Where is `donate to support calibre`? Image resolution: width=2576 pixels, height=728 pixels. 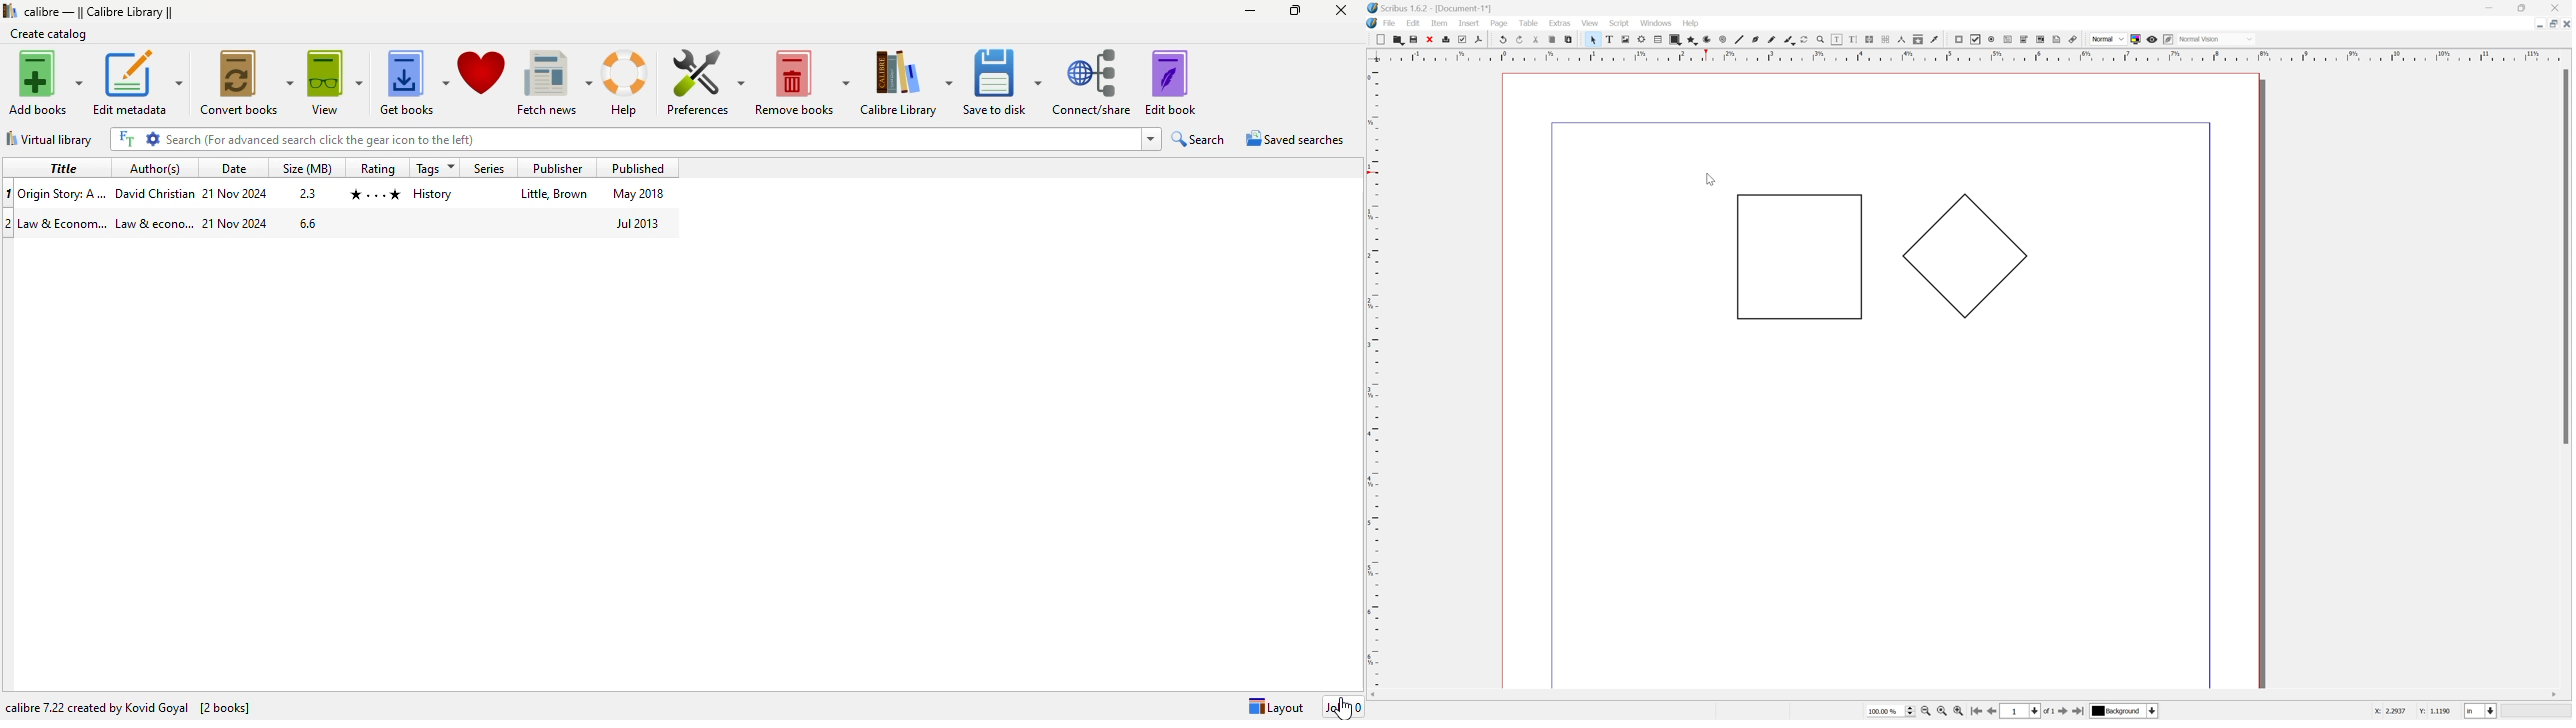 donate to support calibre is located at coordinates (483, 74).